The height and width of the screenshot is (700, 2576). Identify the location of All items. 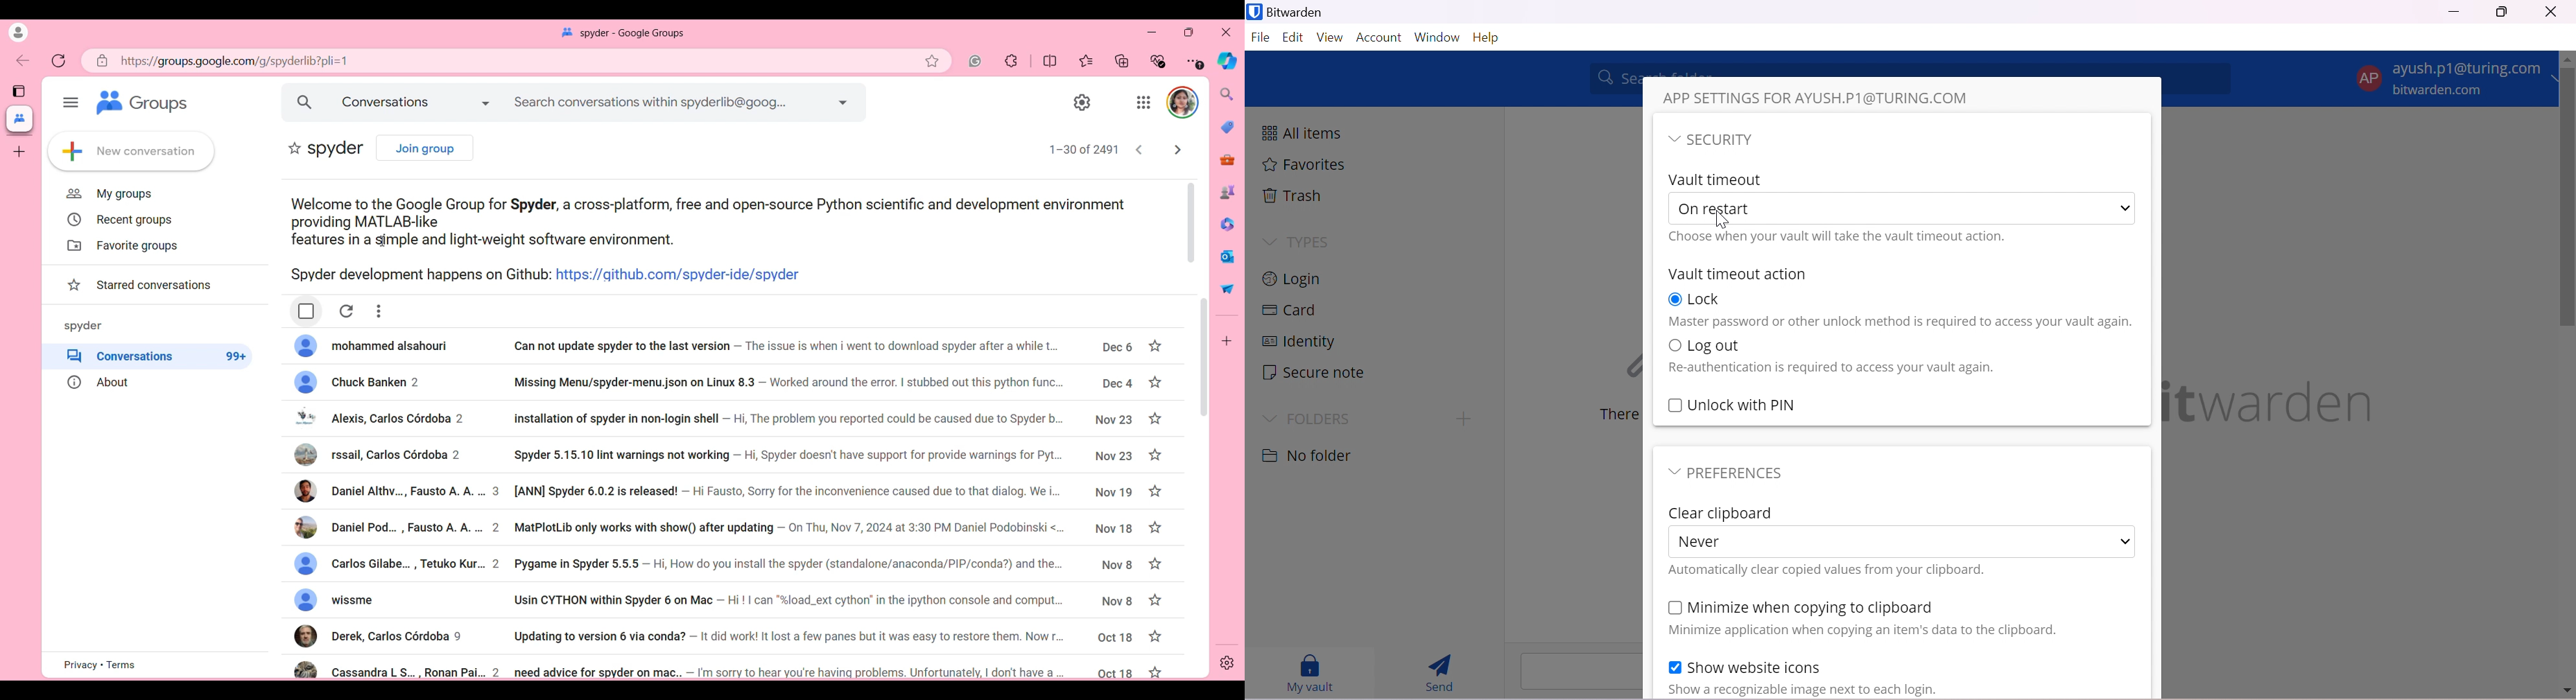
(1302, 131).